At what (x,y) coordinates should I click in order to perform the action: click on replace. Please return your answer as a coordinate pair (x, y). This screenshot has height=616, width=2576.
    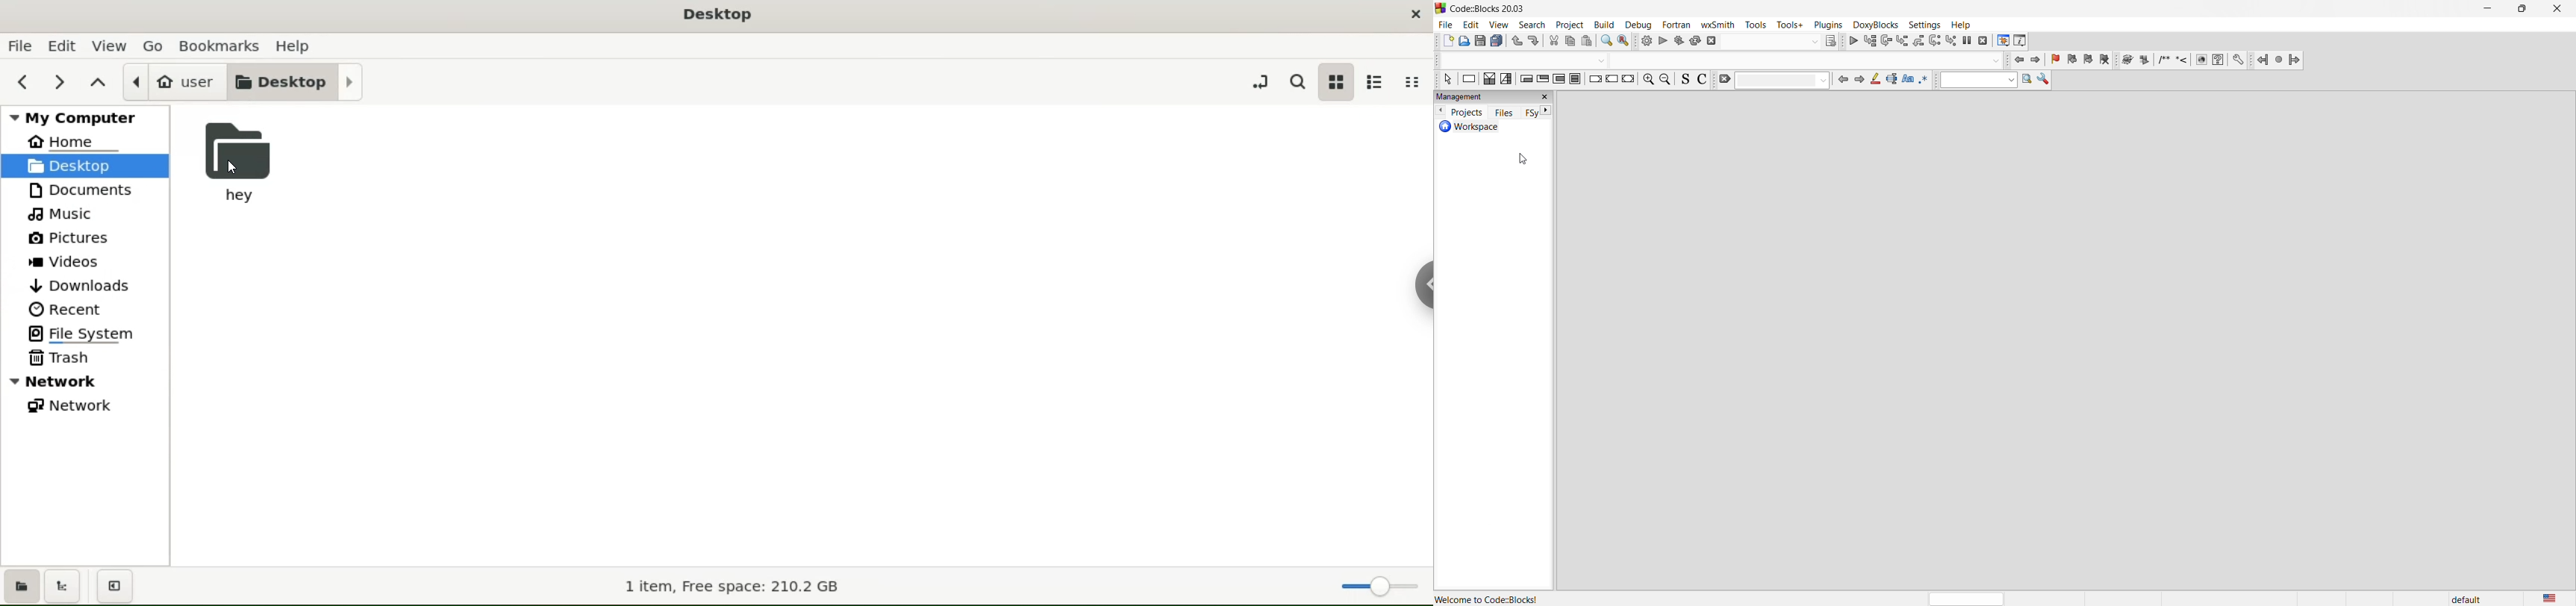
    Looking at the image, I should click on (1625, 42).